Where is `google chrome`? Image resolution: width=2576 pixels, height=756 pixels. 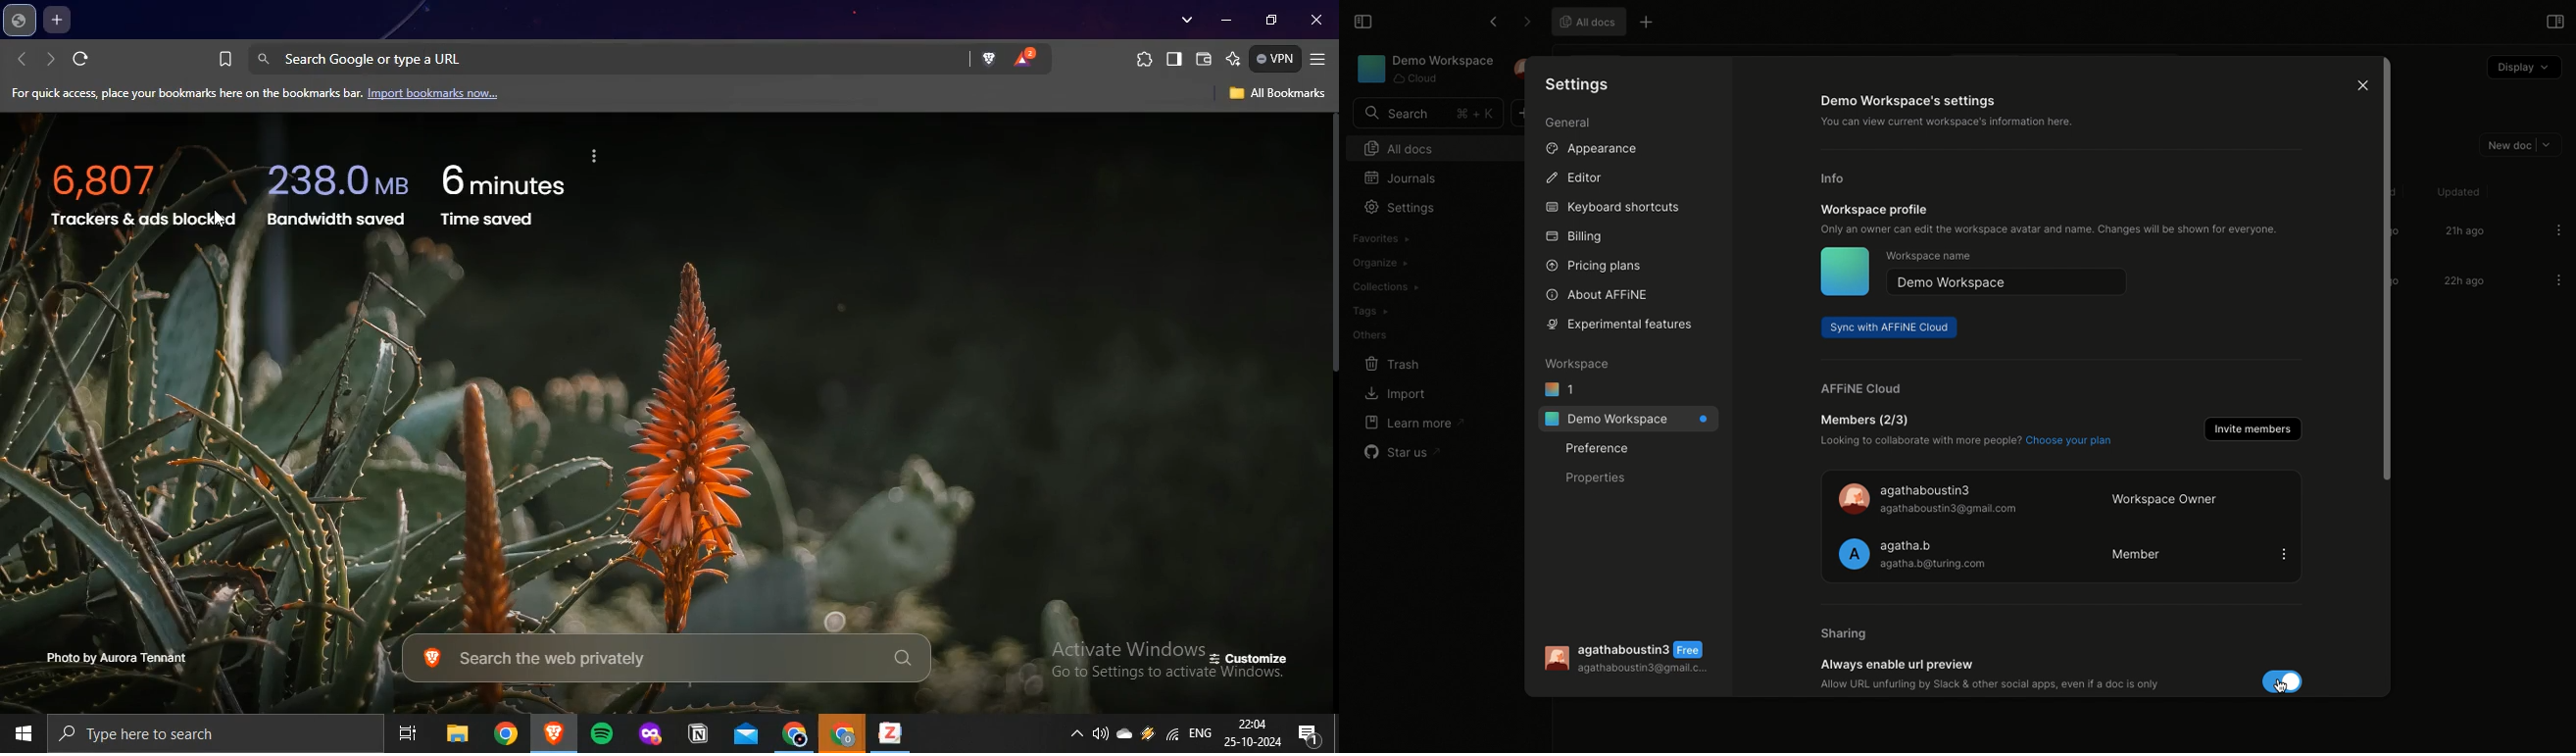
google chrome is located at coordinates (844, 734).